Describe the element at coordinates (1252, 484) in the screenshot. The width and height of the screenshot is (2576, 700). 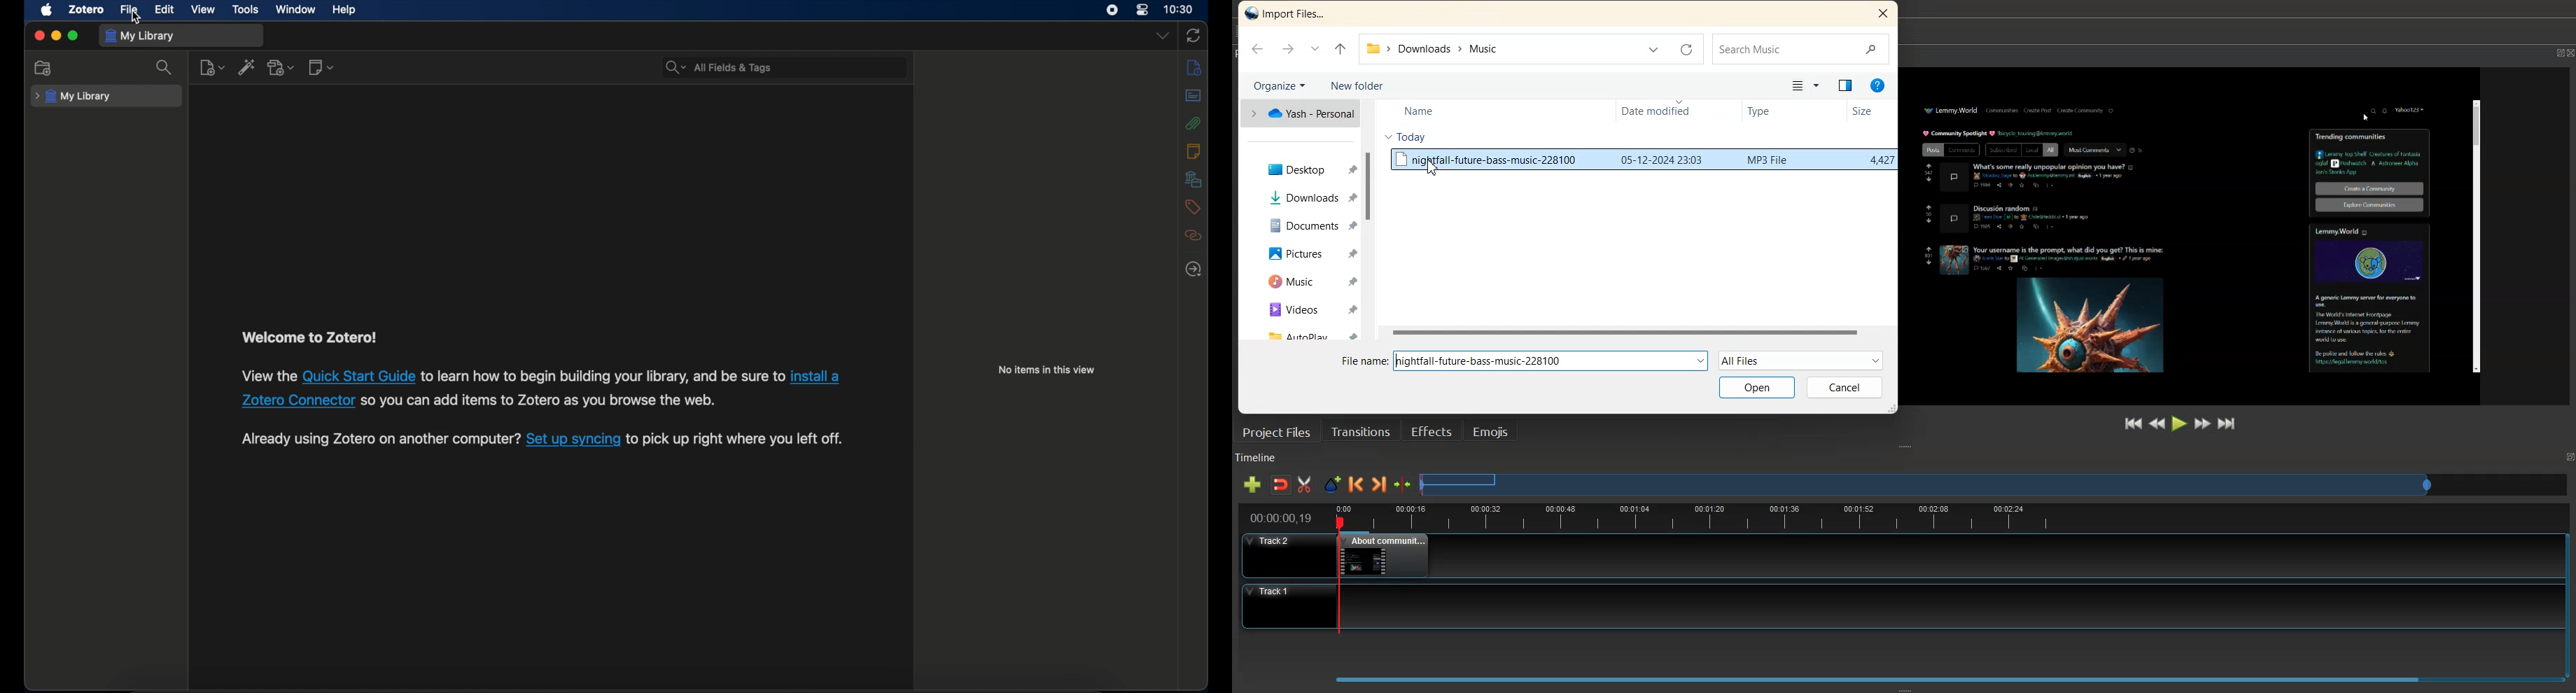
I see `Add track` at that location.